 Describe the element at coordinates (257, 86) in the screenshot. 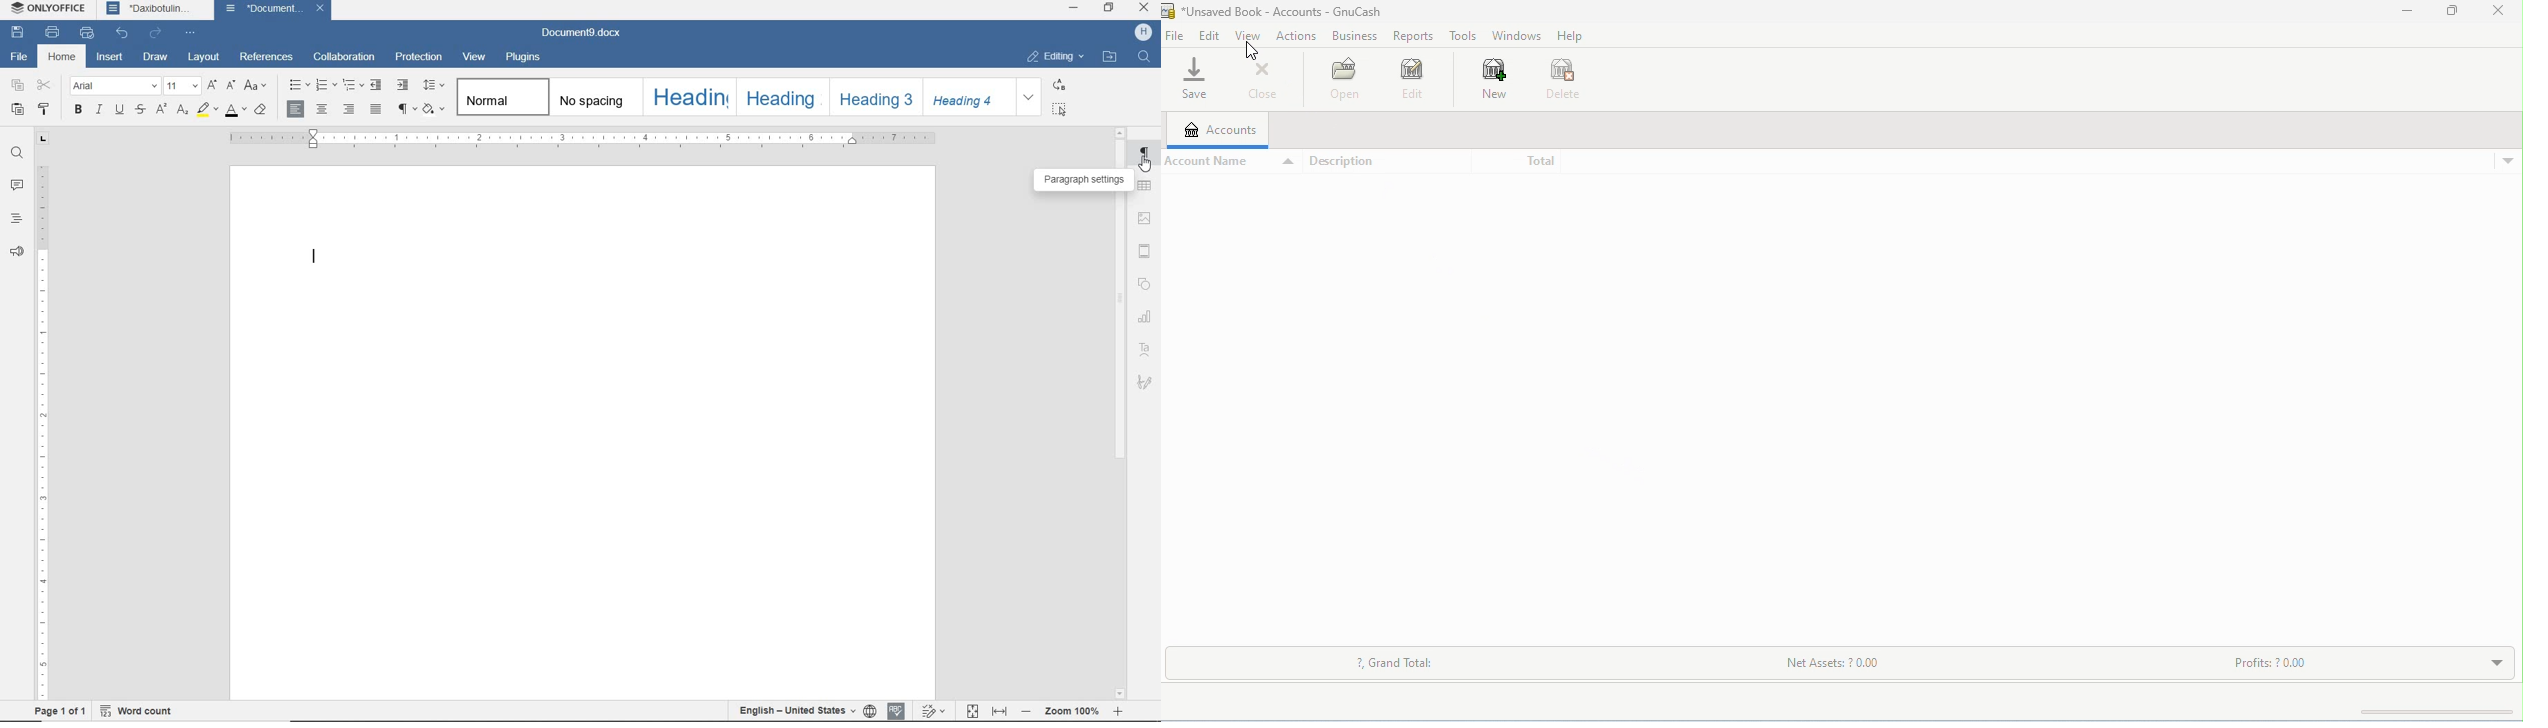

I see `change case` at that location.